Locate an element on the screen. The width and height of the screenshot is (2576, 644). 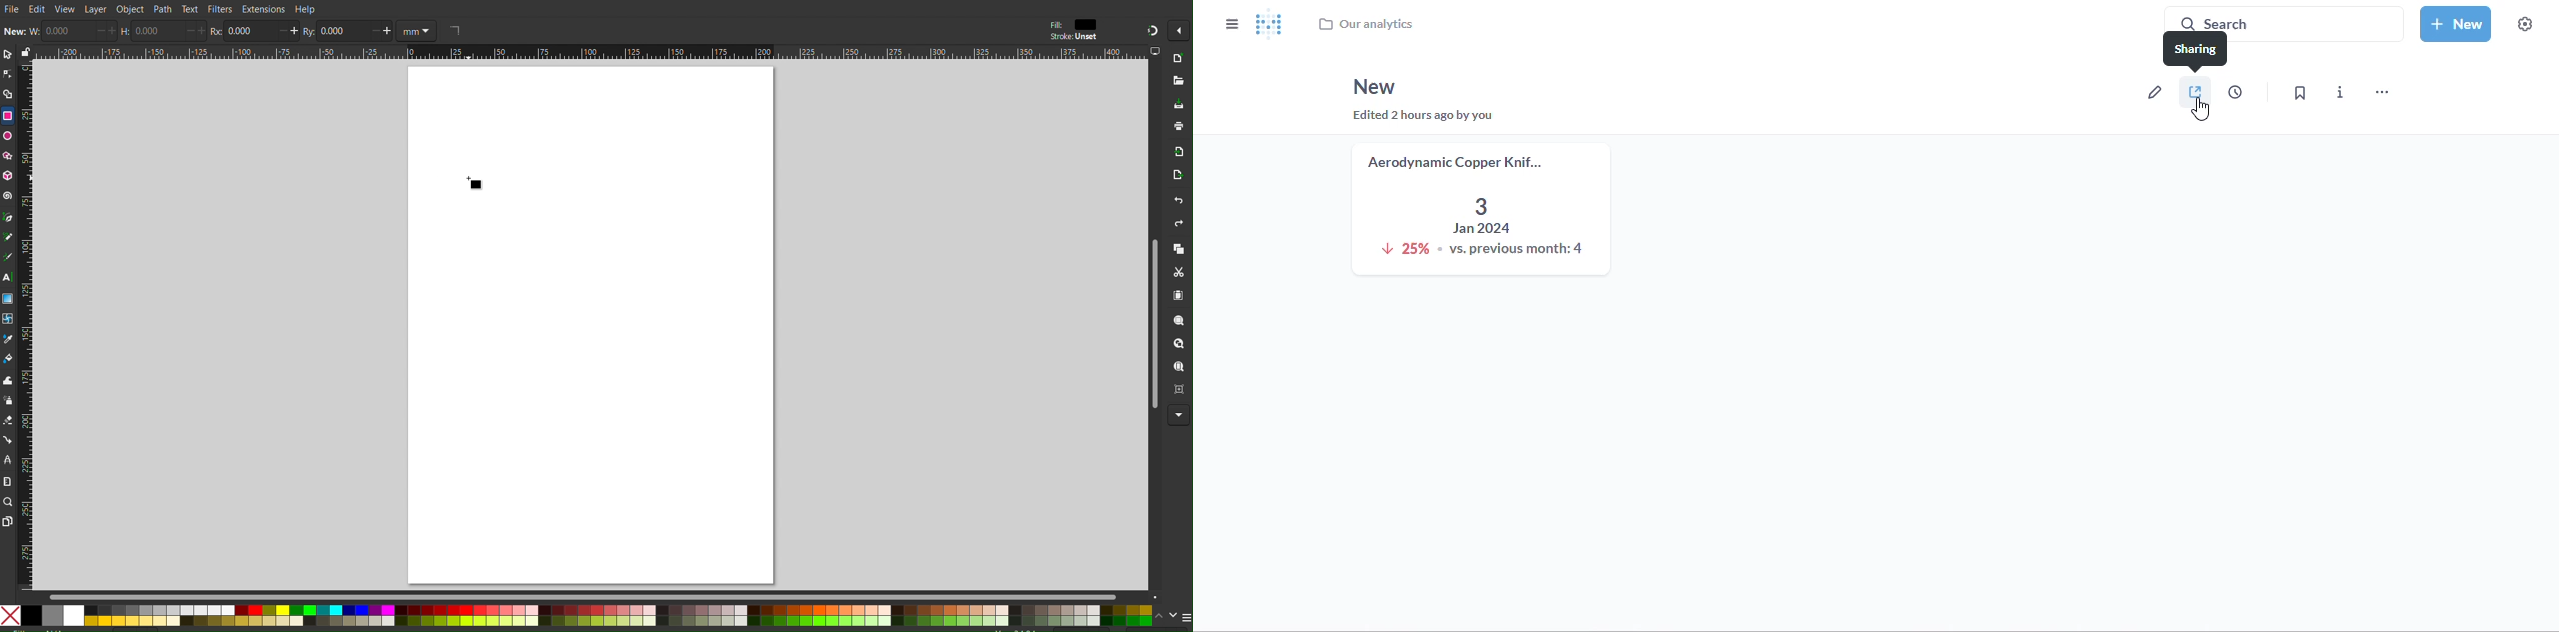
Path is located at coordinates (161, 9).